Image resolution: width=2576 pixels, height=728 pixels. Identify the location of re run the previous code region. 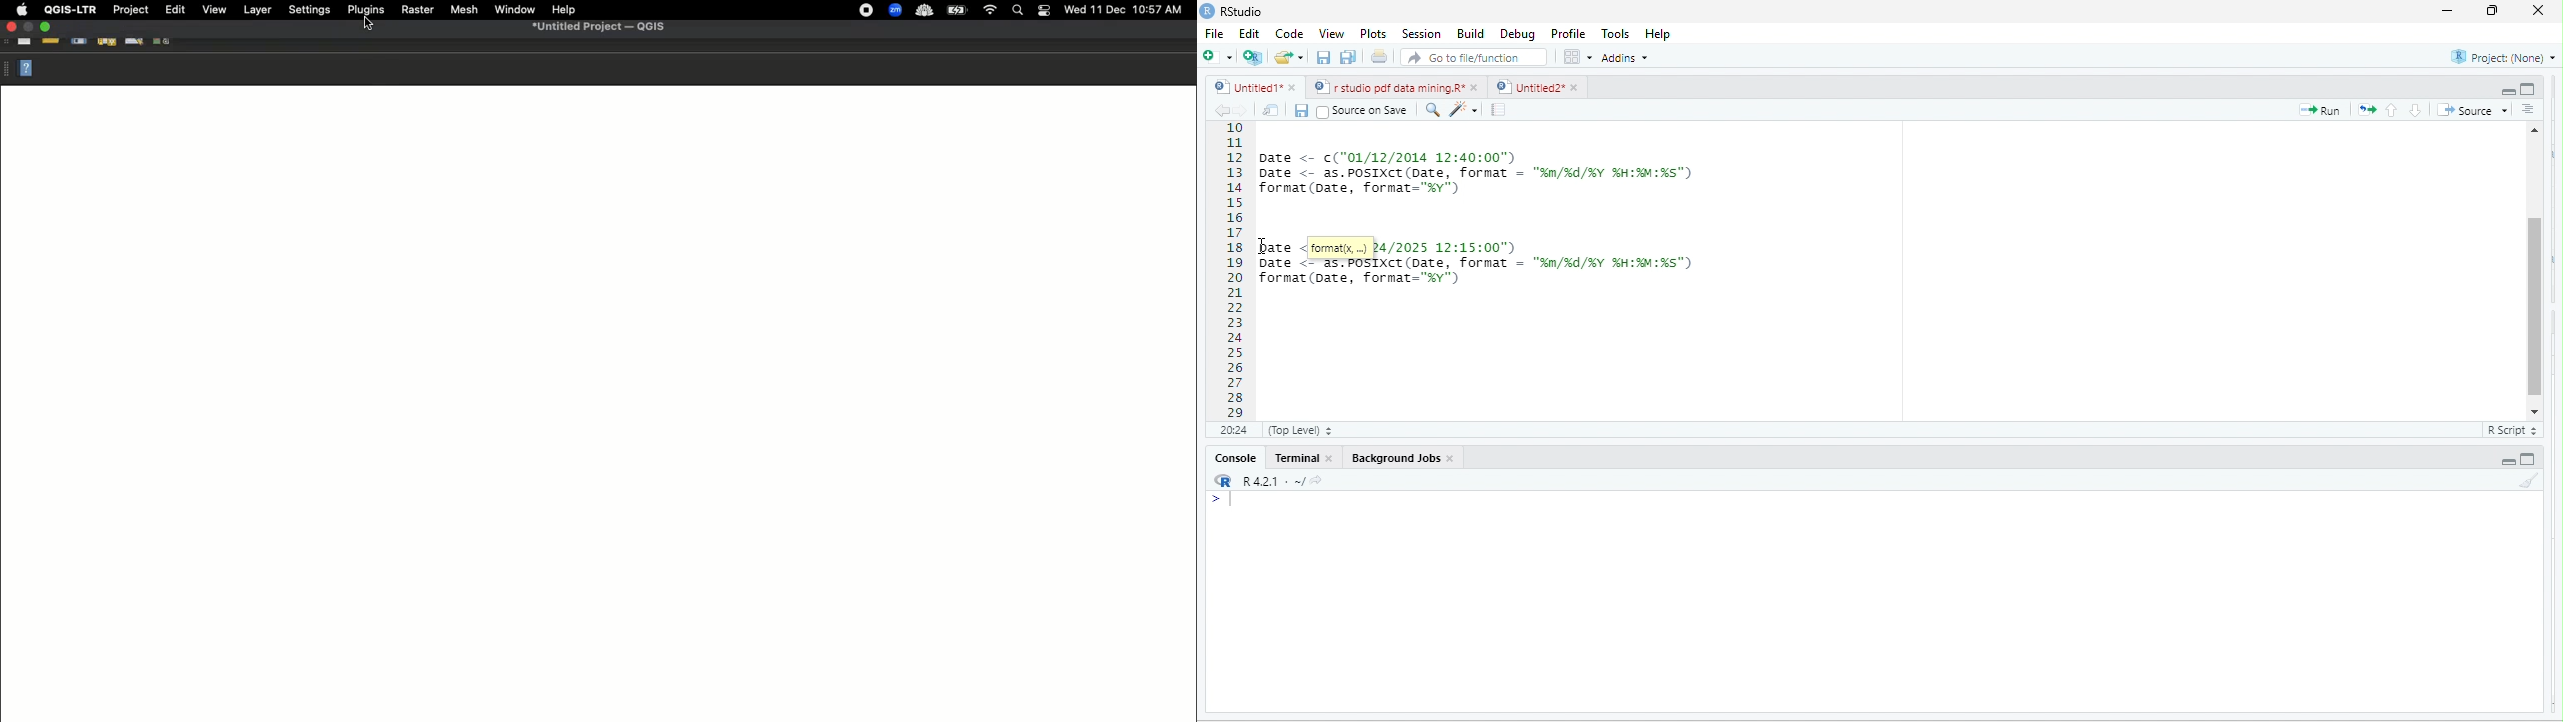
(2370, 108).